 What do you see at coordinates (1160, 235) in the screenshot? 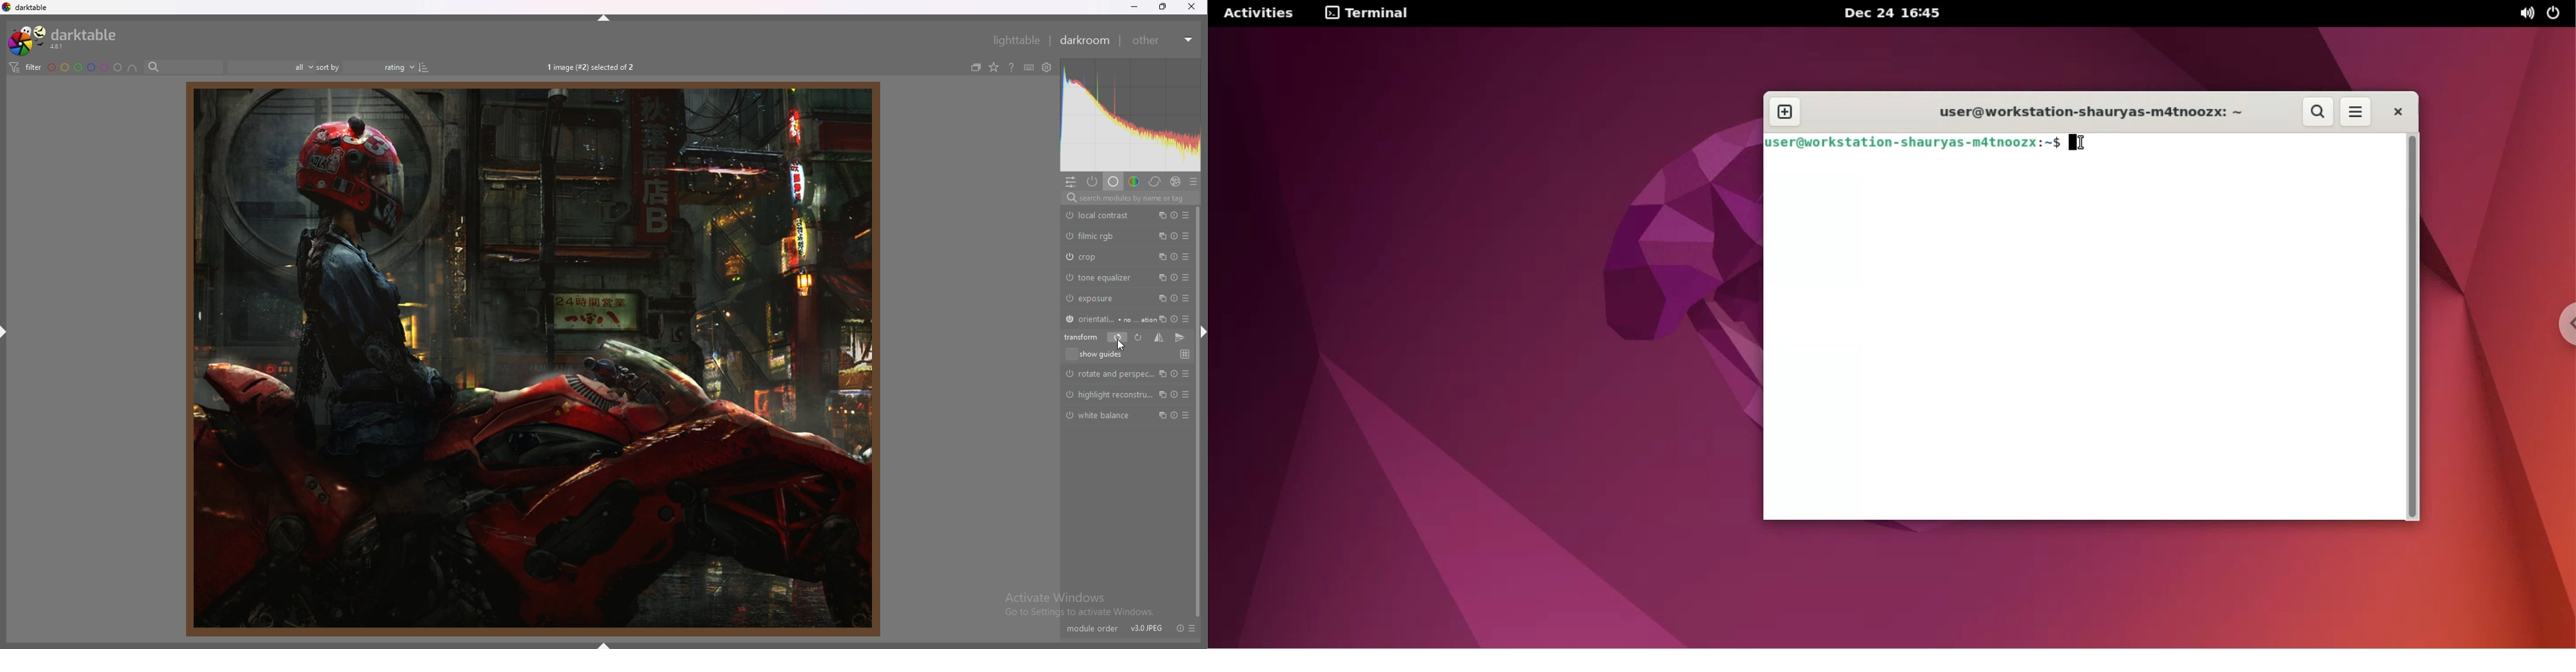
I see `multiple instances action` at bounding box center [1160, 235].